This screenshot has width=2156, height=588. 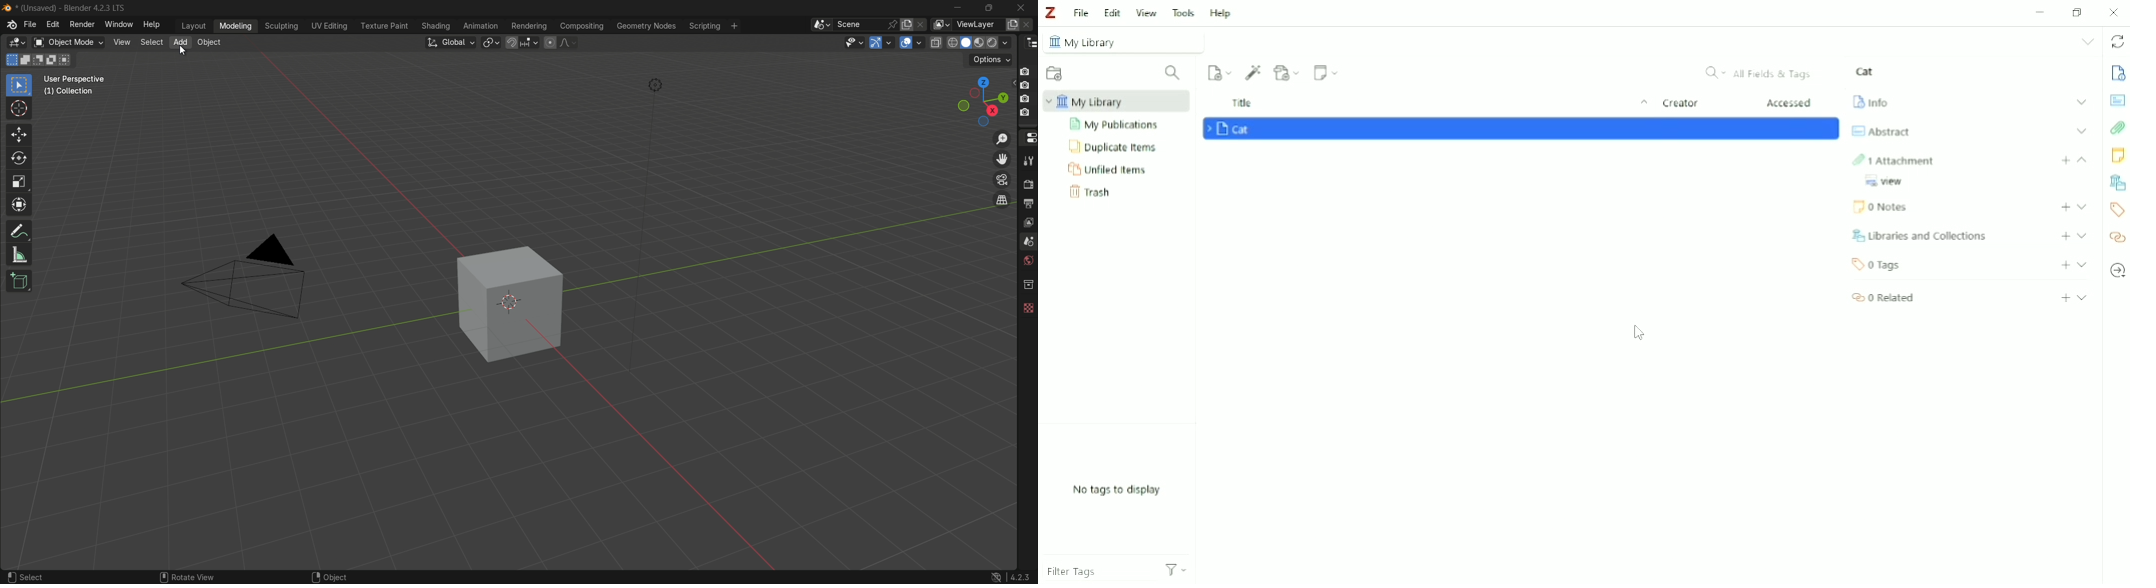 What do you see at coordinates (2080, 11) in the screenshot?
I see `Restore down` at bounding box center [2080, 11].